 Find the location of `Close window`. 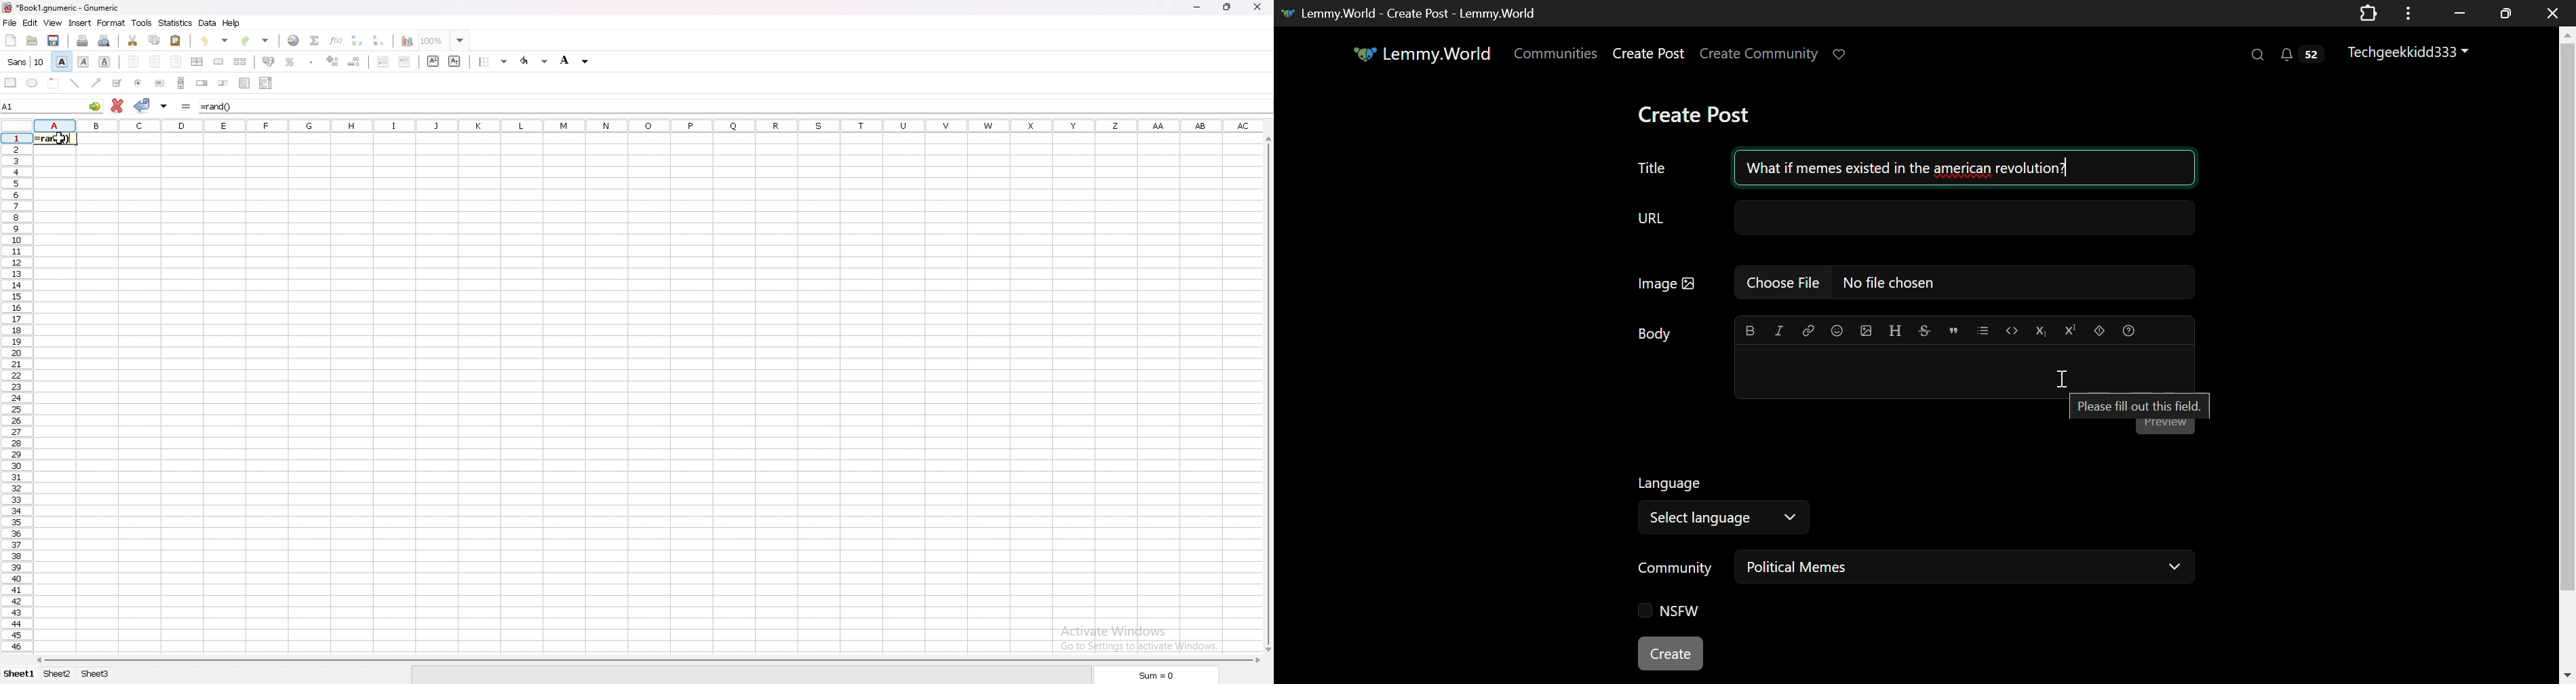

Close window is located at coordinates (2554, 12).